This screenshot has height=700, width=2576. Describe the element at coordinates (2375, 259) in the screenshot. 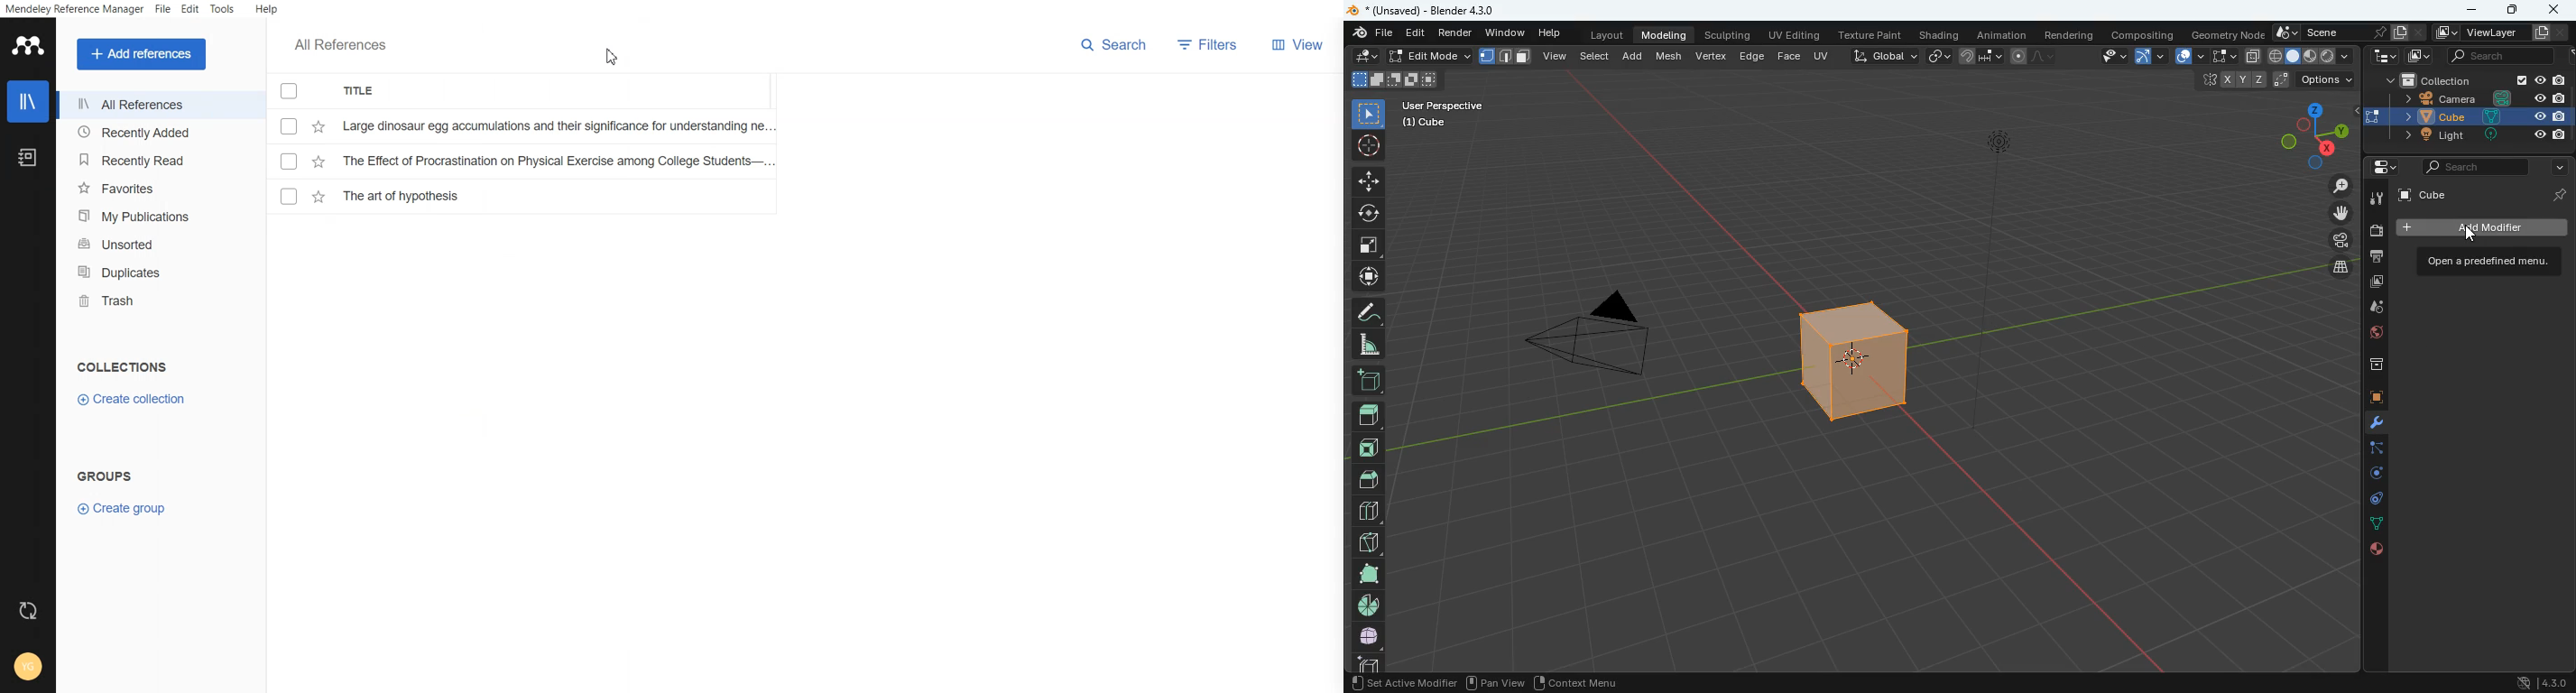

I see `print` at that location.